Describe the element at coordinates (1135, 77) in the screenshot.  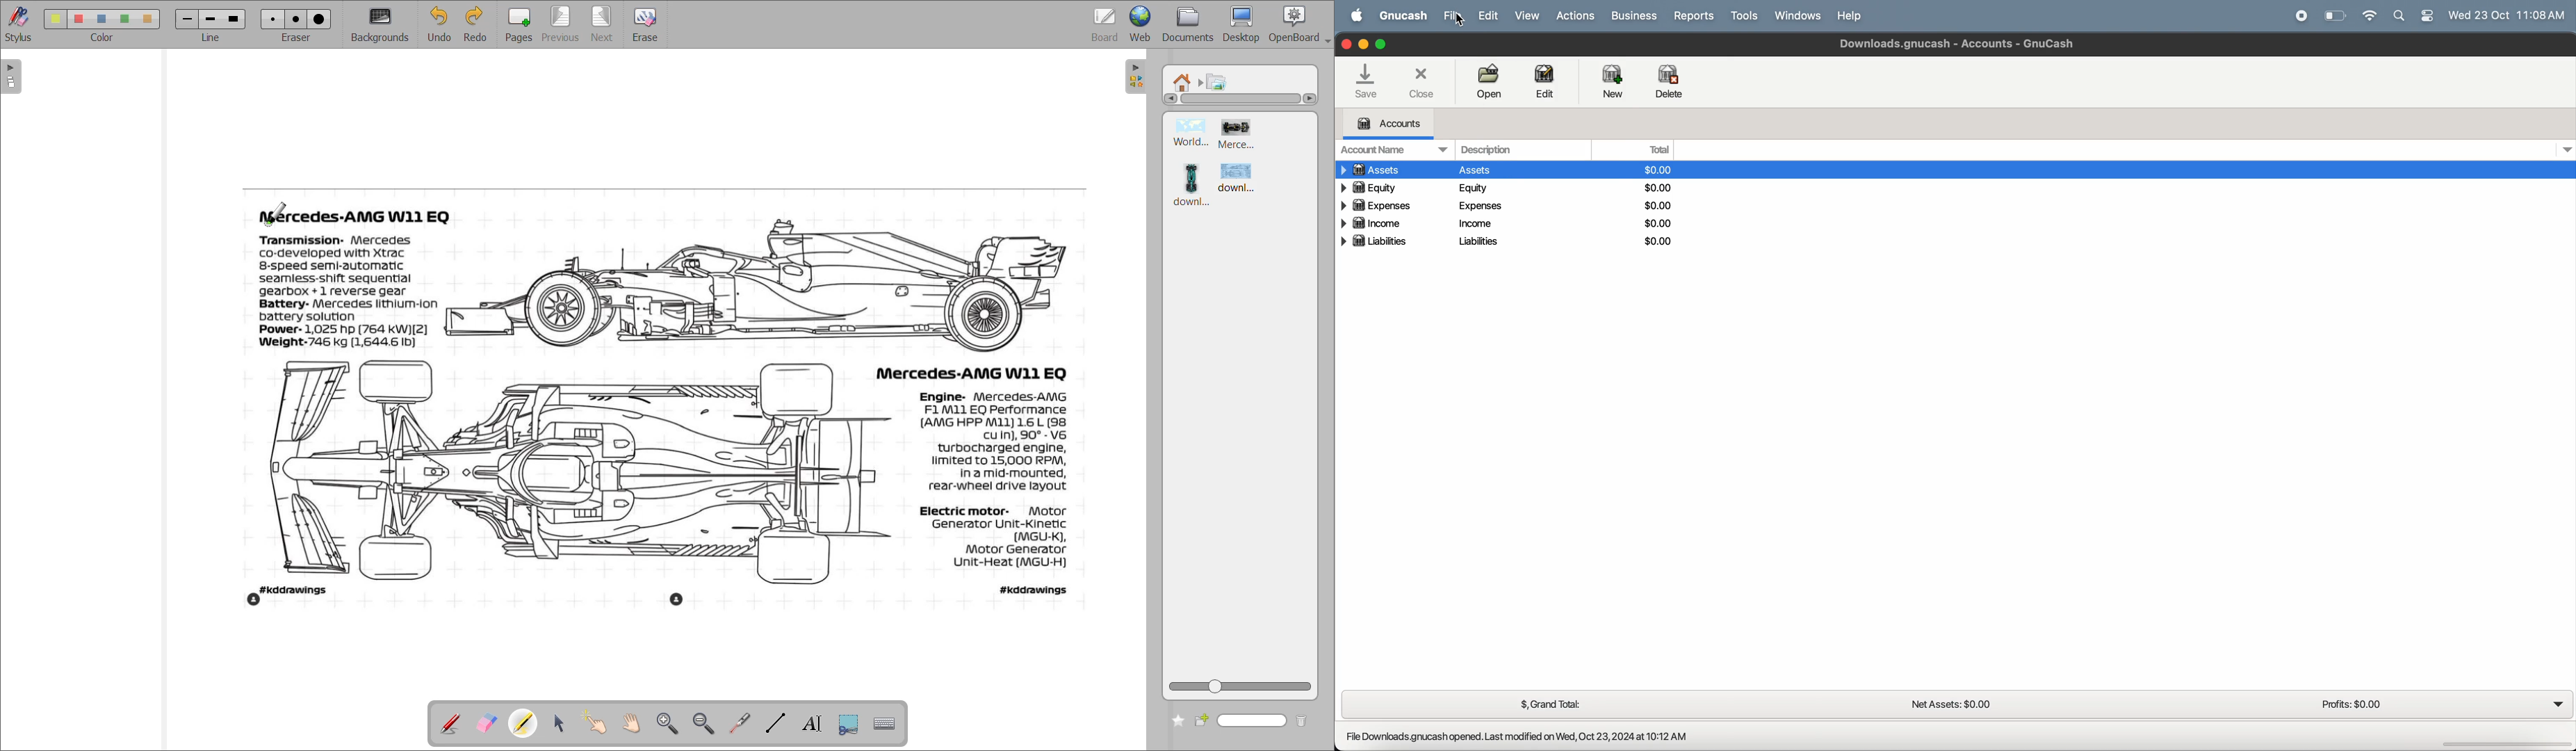
I see `collapse` at that location.